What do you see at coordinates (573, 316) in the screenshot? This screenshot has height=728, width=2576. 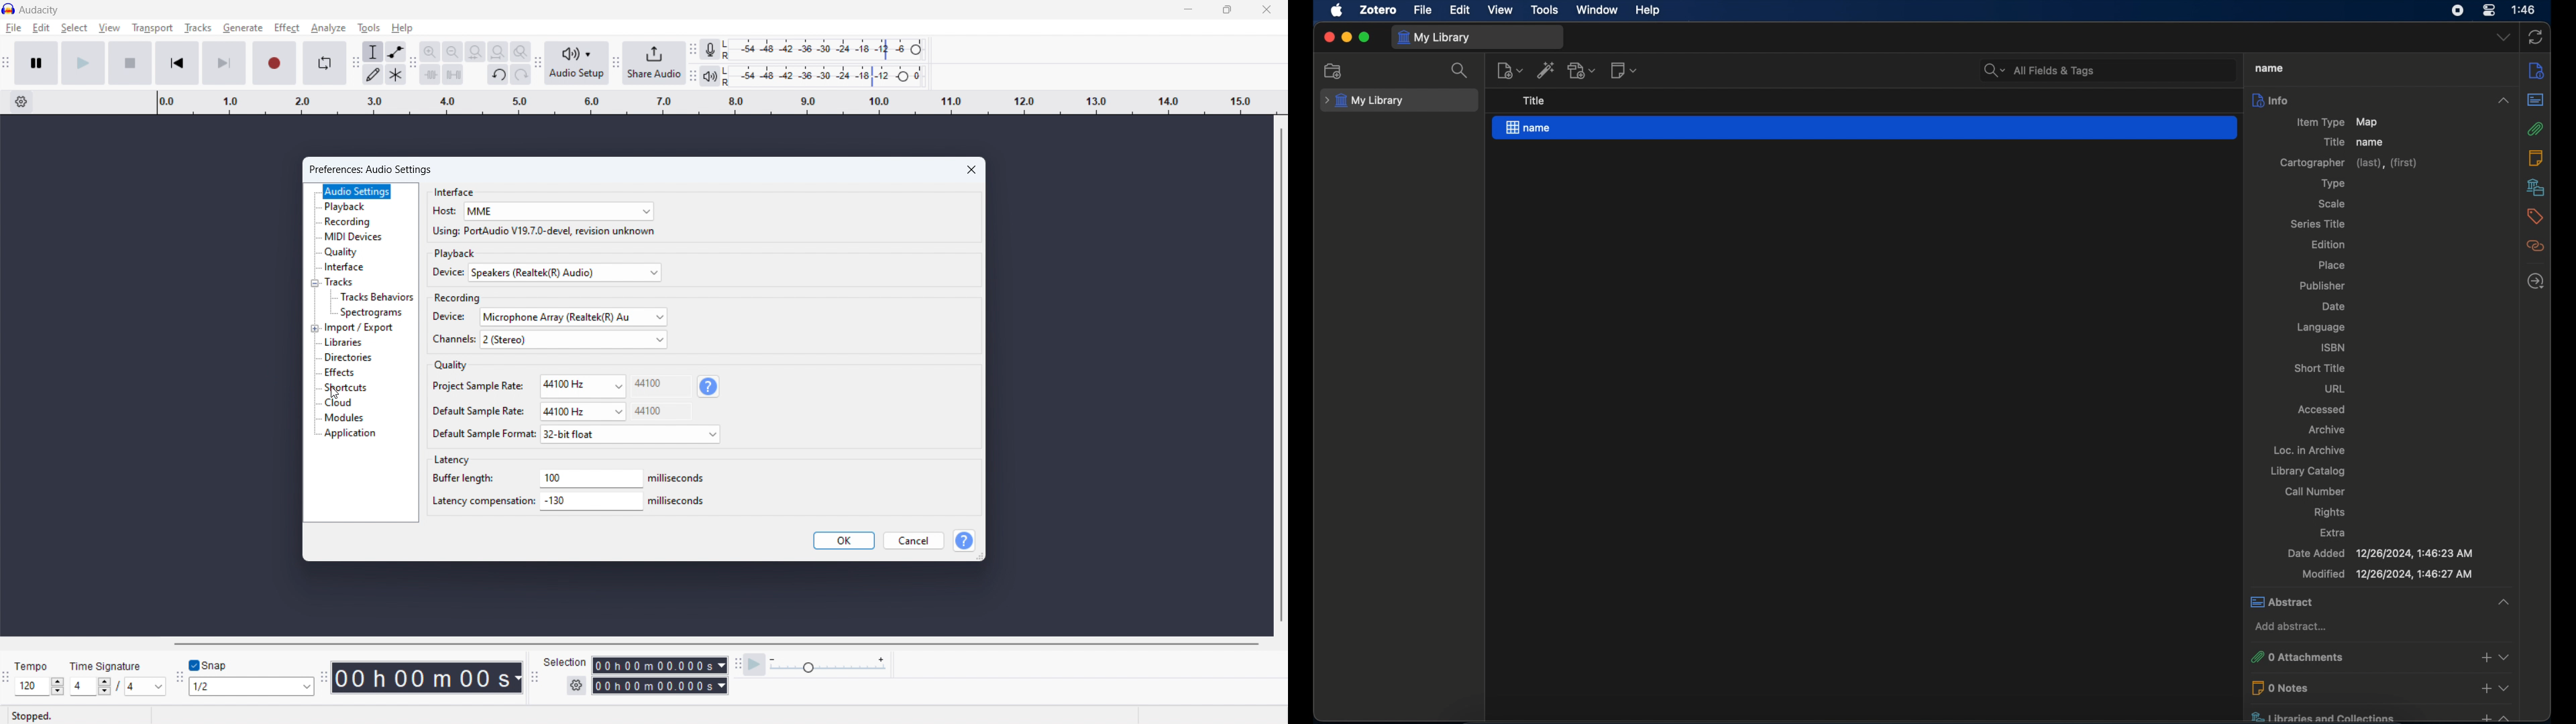 I see `recording device` at bounding box center [573, 316].